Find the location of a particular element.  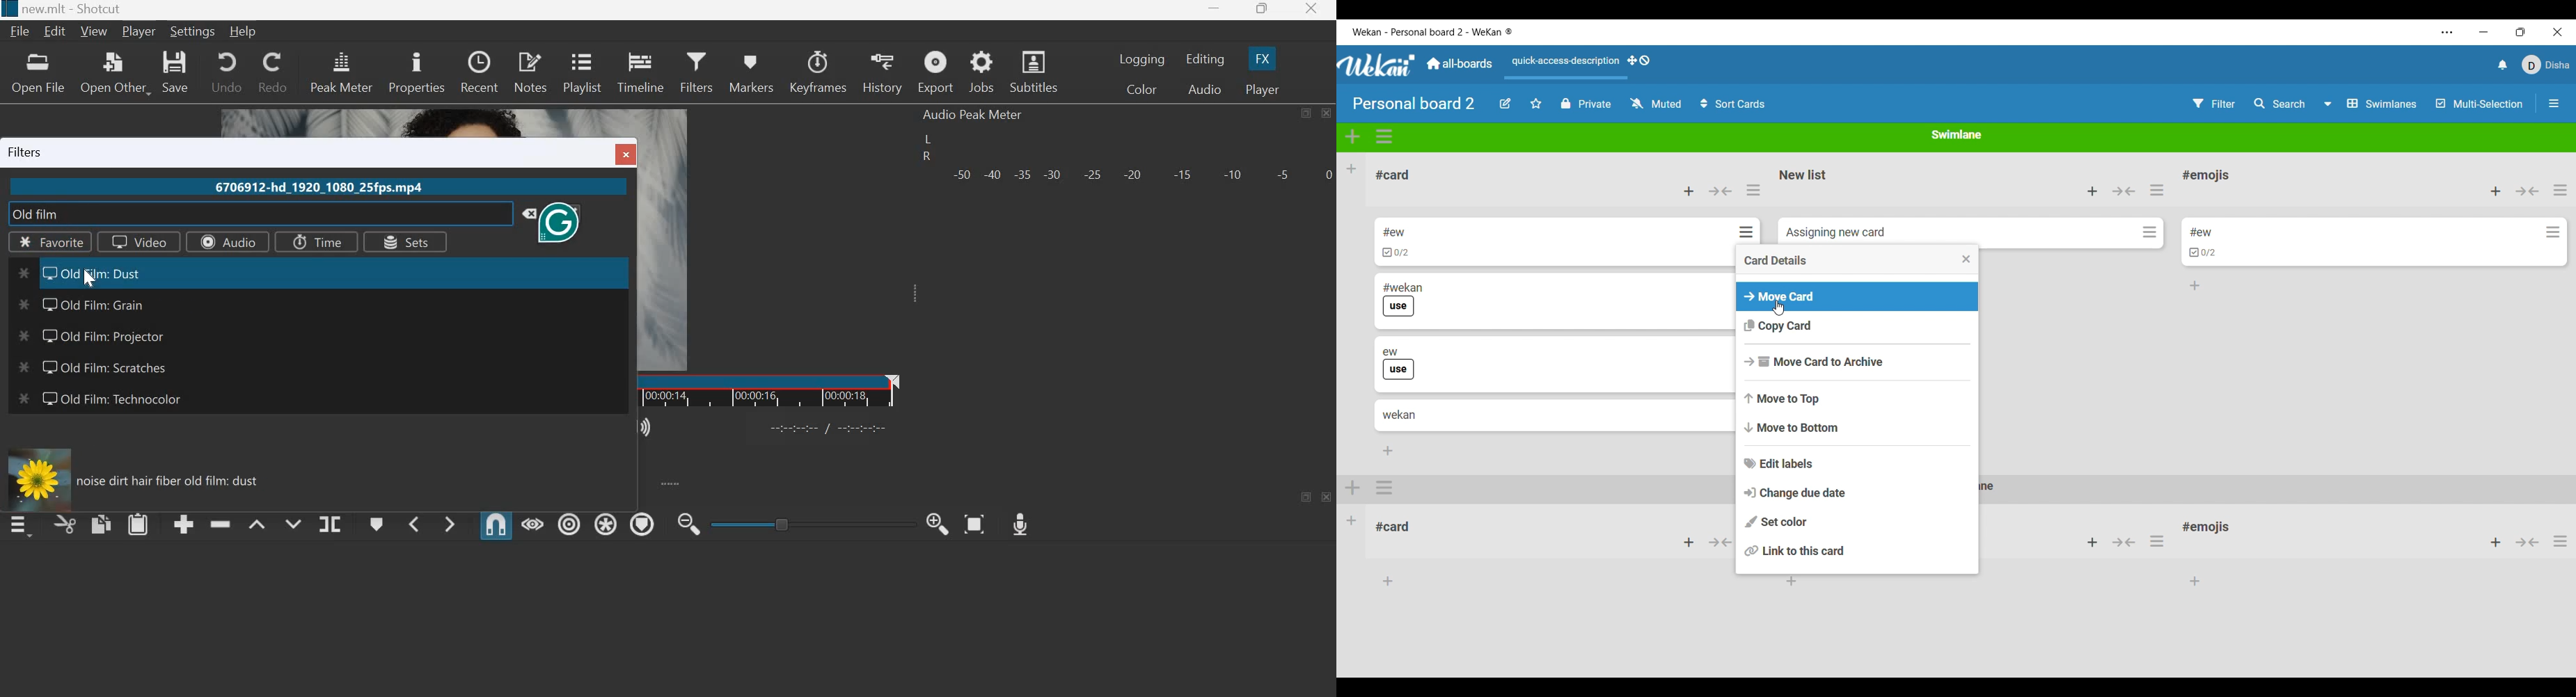

close is located at coordinates (1310, 10).